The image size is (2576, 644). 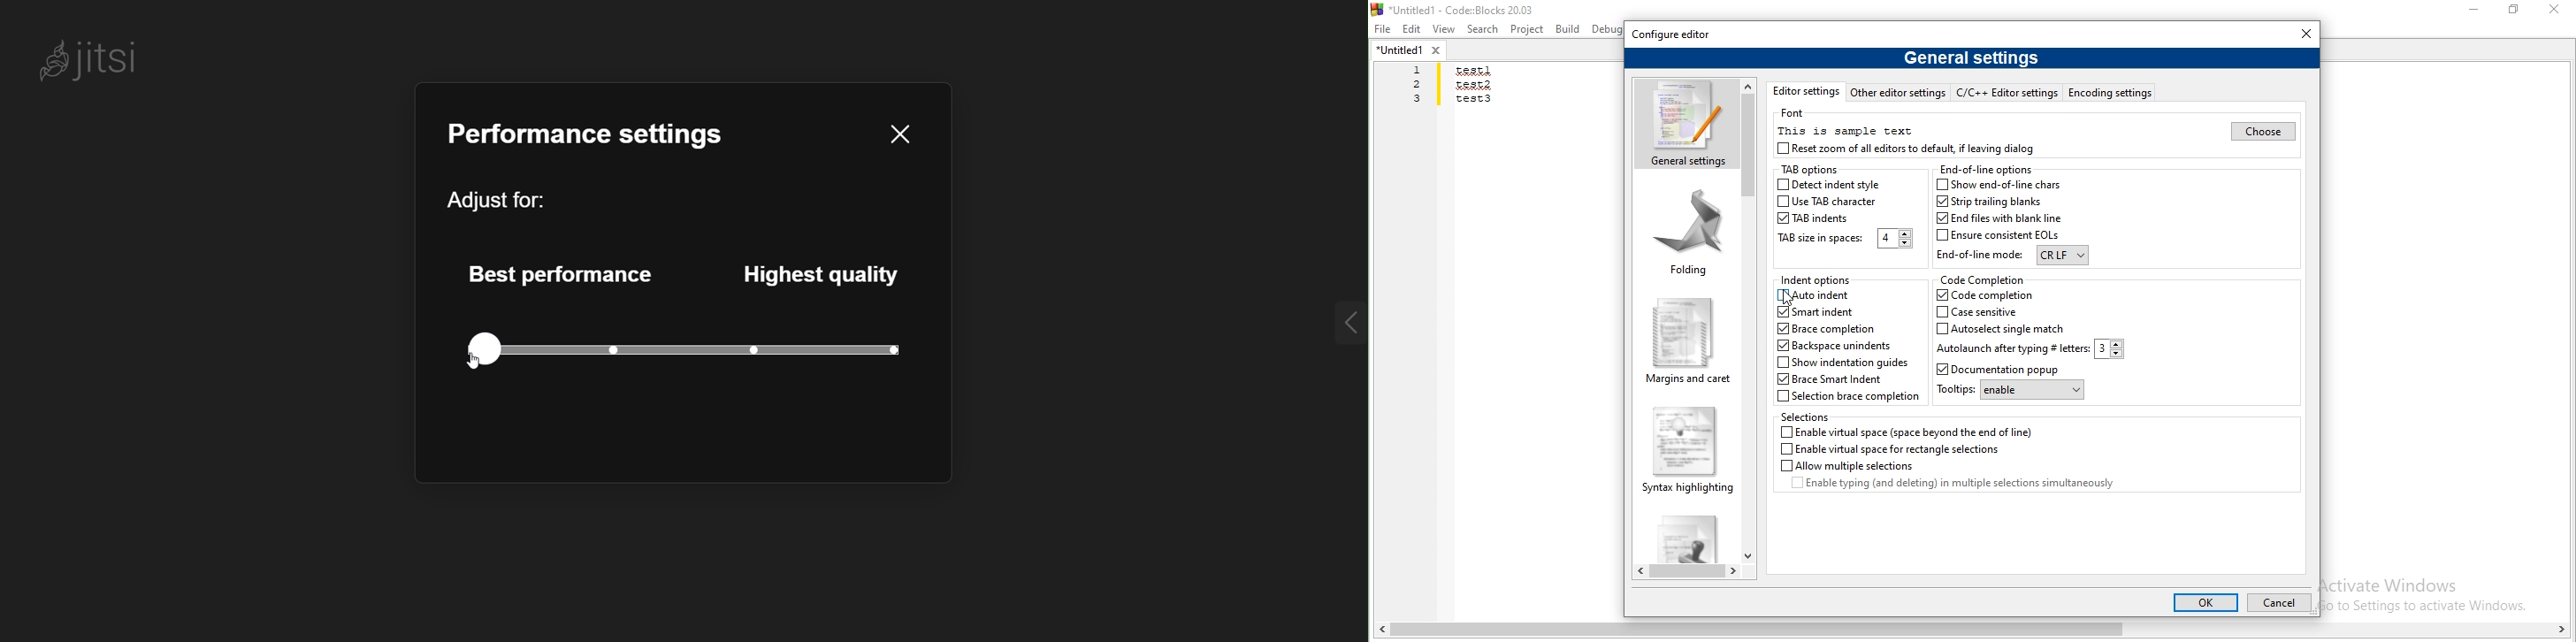 I want to click on best performance, so click(x=559, y=270).